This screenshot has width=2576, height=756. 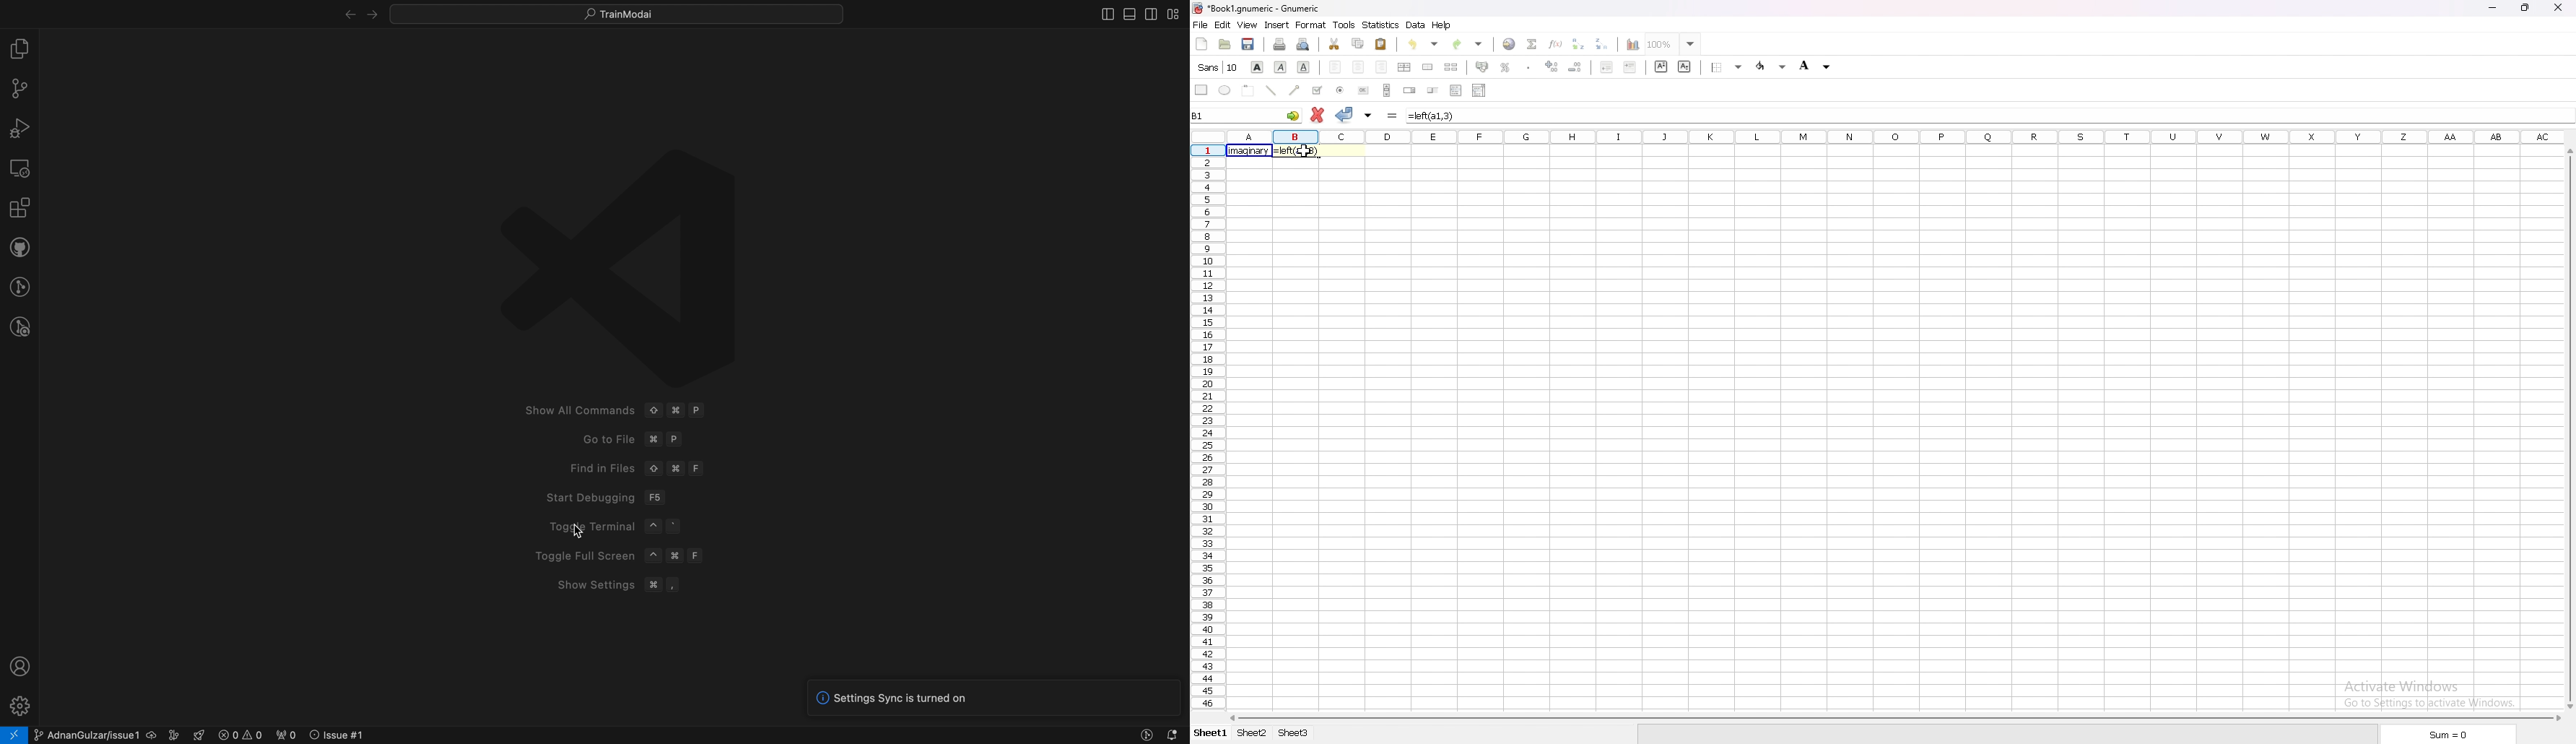 I want to click on close slidebar, so click(x=1101, y=16).